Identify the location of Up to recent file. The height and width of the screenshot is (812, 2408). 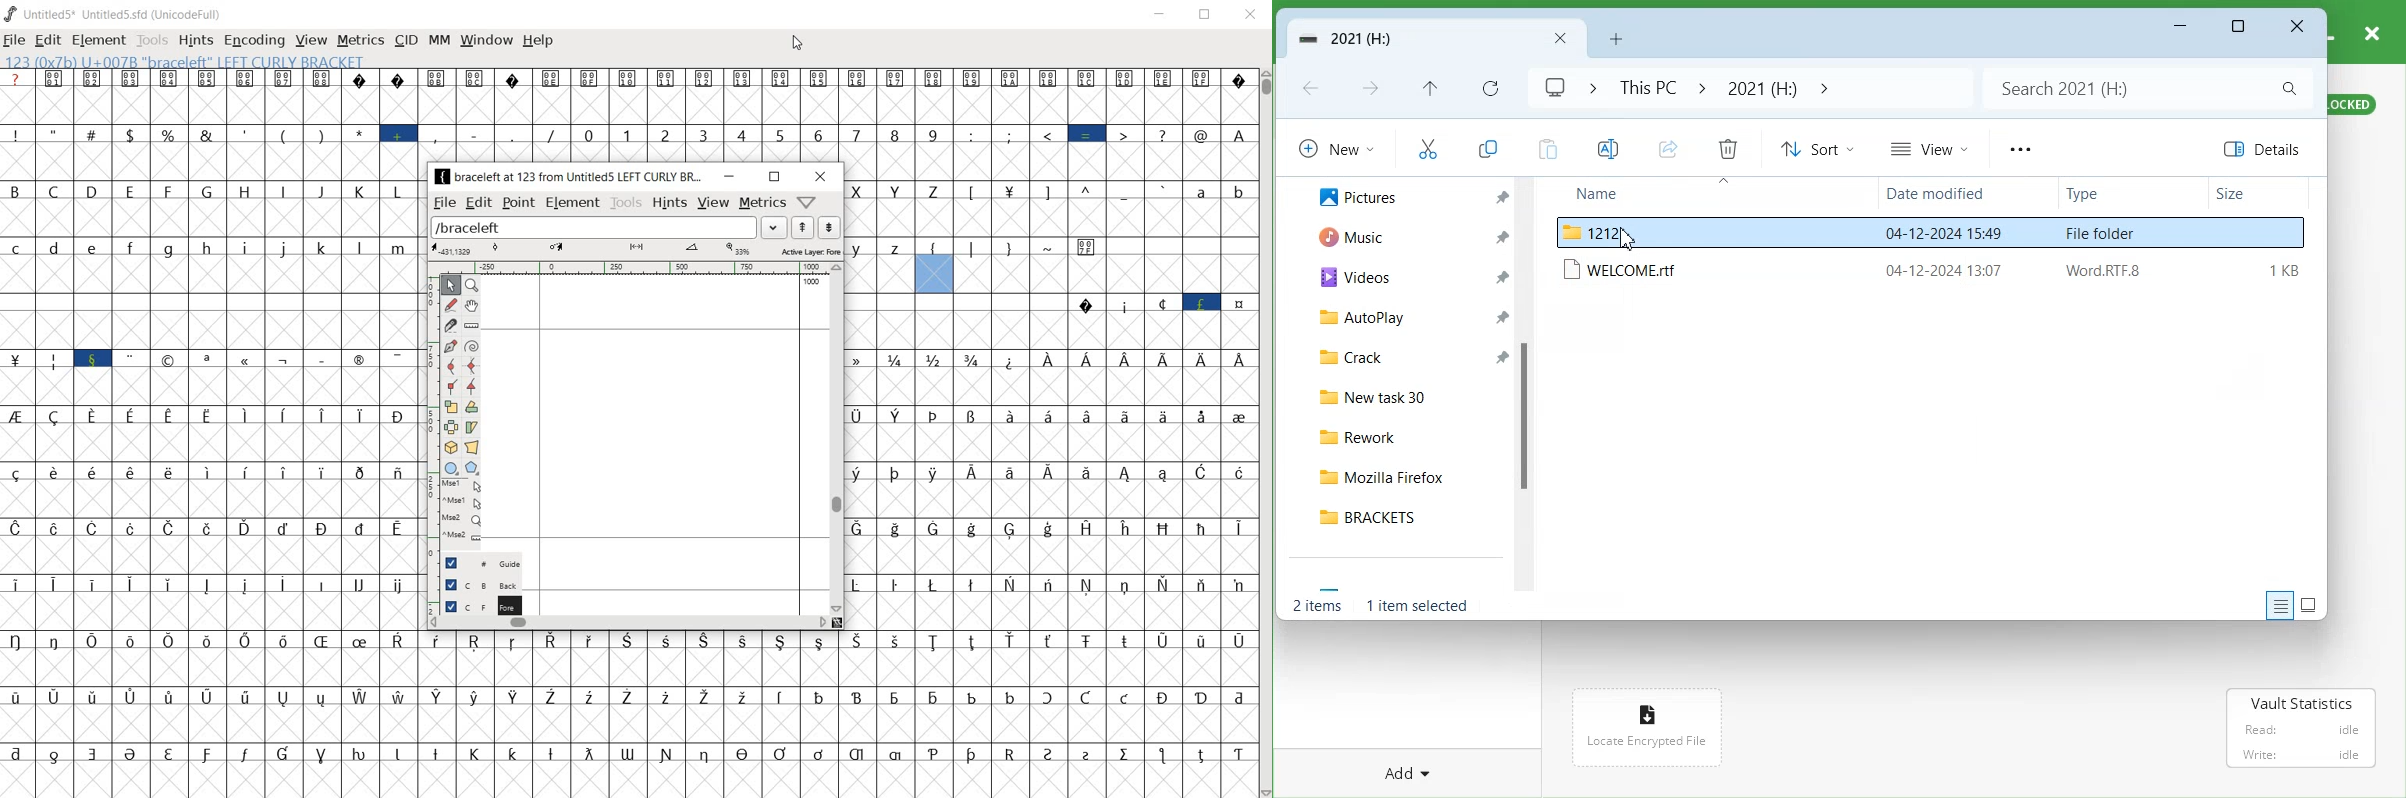
(1429, 88).